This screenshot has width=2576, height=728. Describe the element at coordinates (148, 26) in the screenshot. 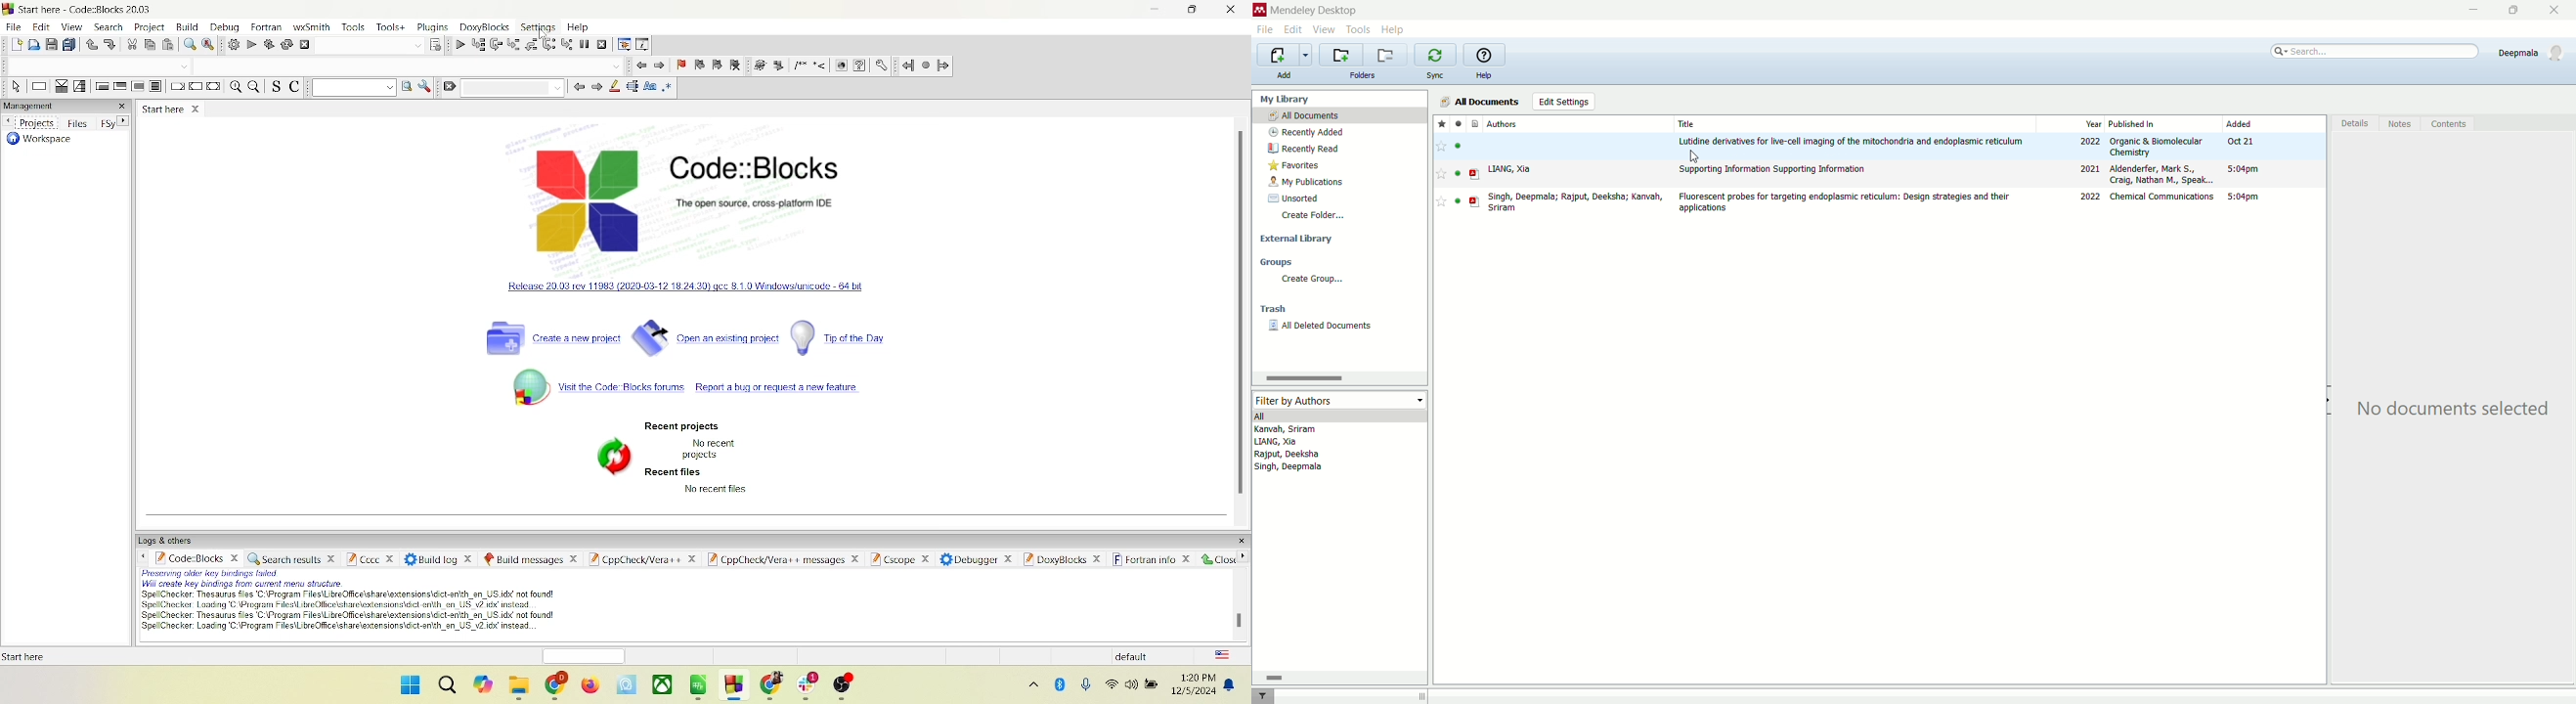

I see `project` at that location.